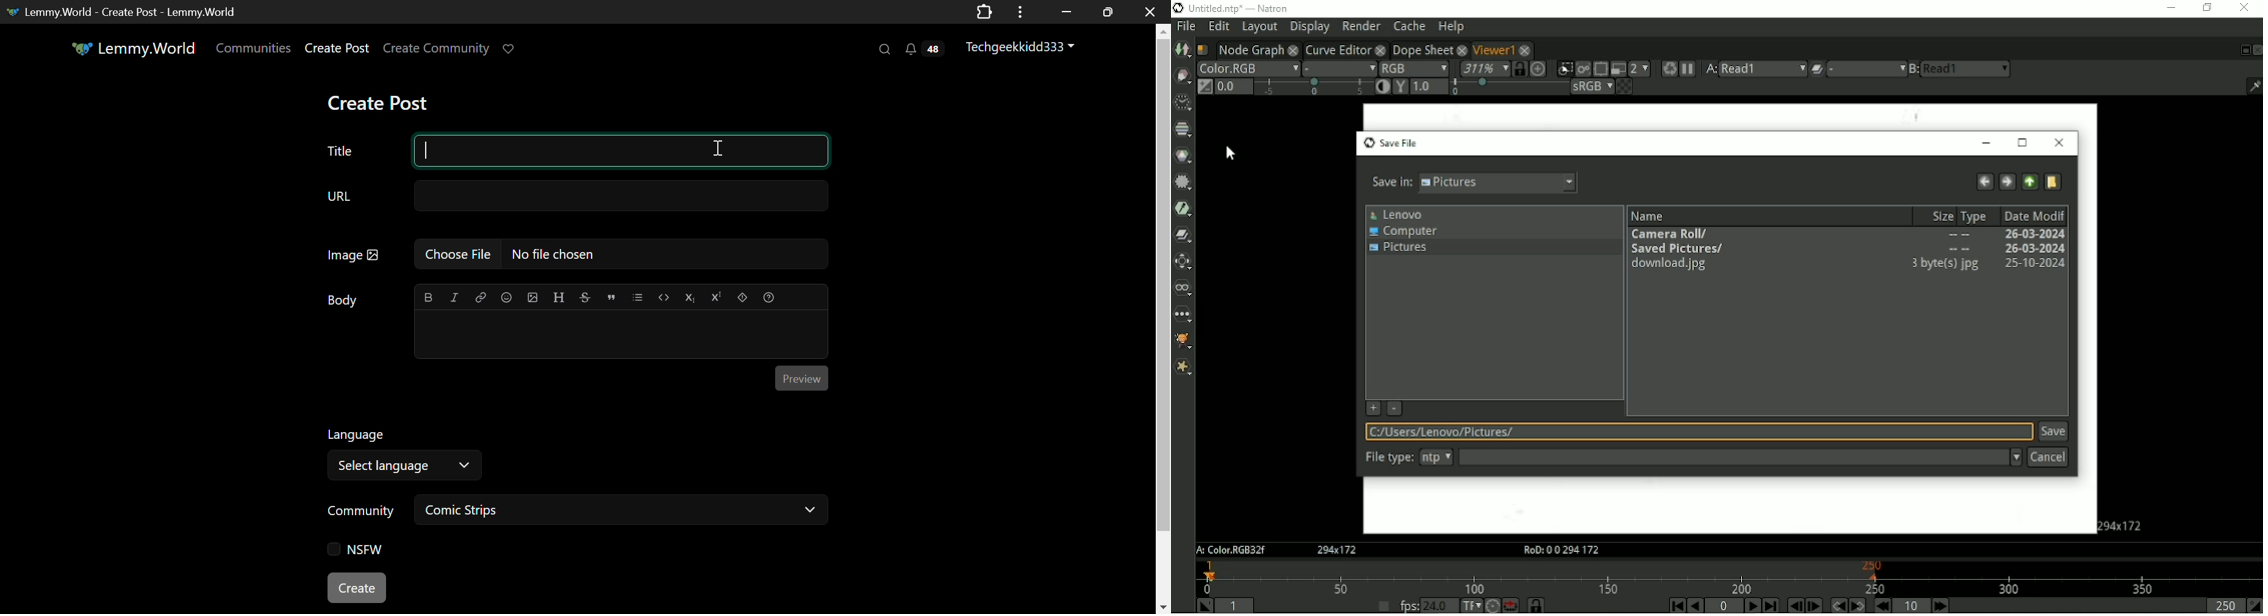  I want to click on Create Community, so click(437, 49).